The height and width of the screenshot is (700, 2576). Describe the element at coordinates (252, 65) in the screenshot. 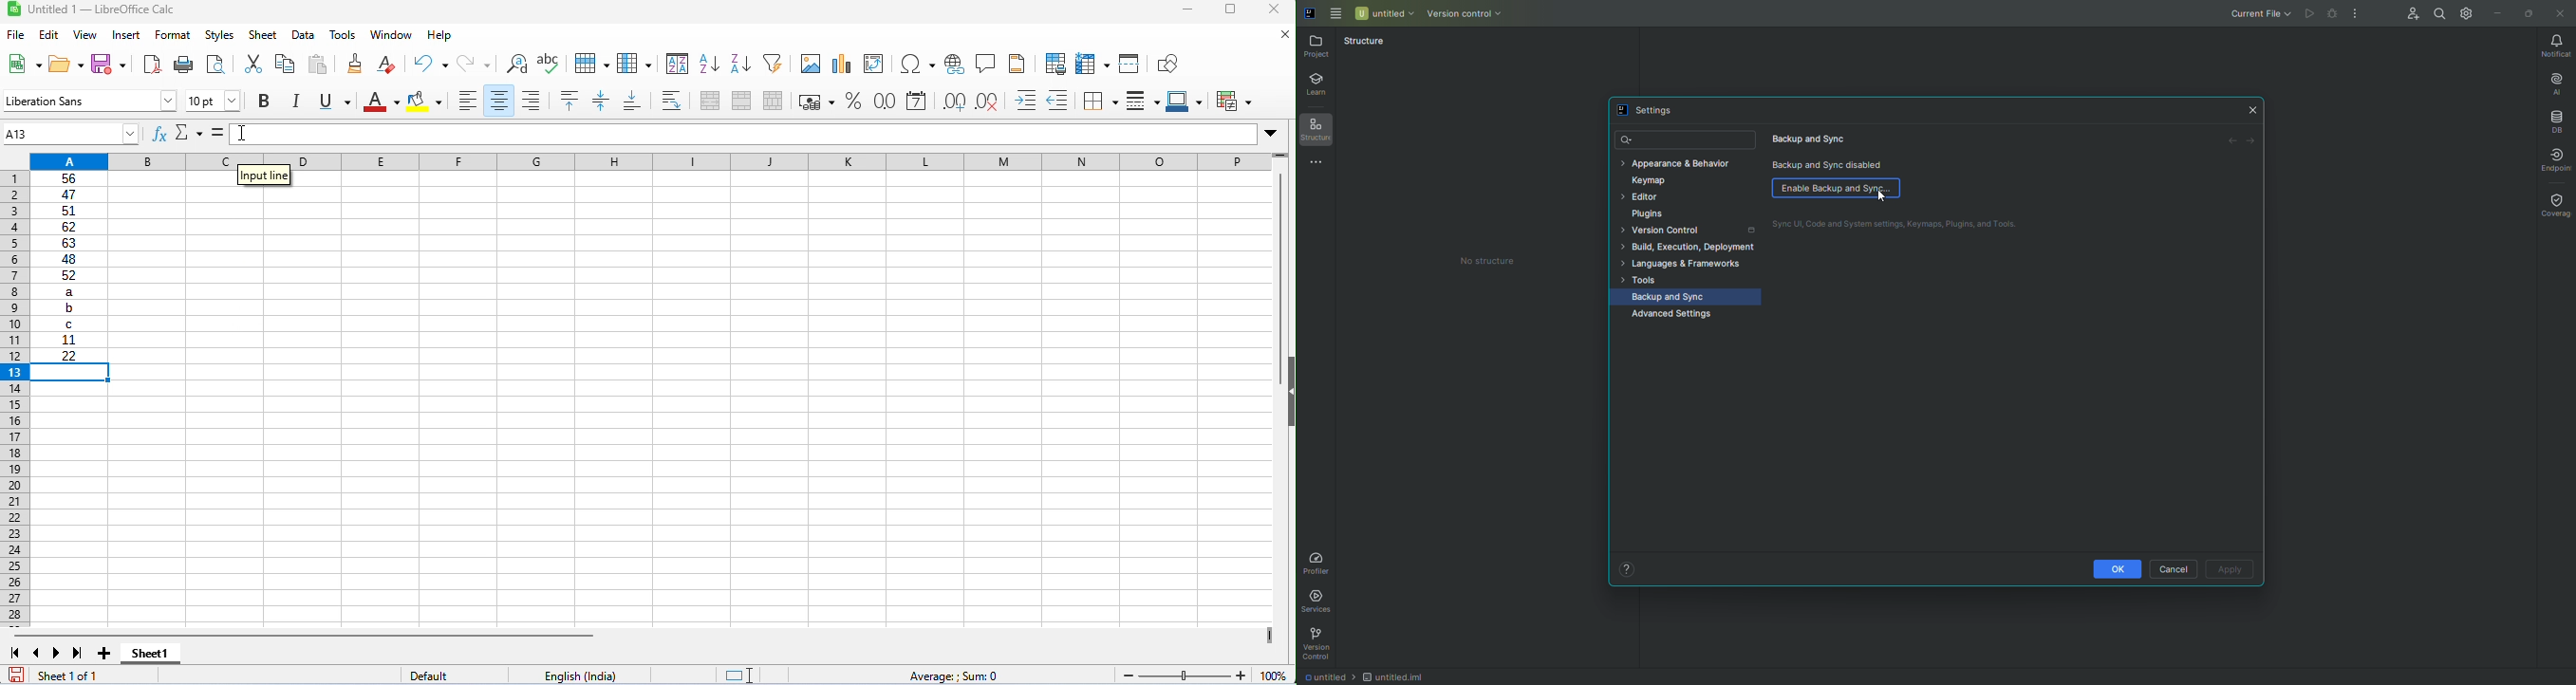

I see `cut` at that location.